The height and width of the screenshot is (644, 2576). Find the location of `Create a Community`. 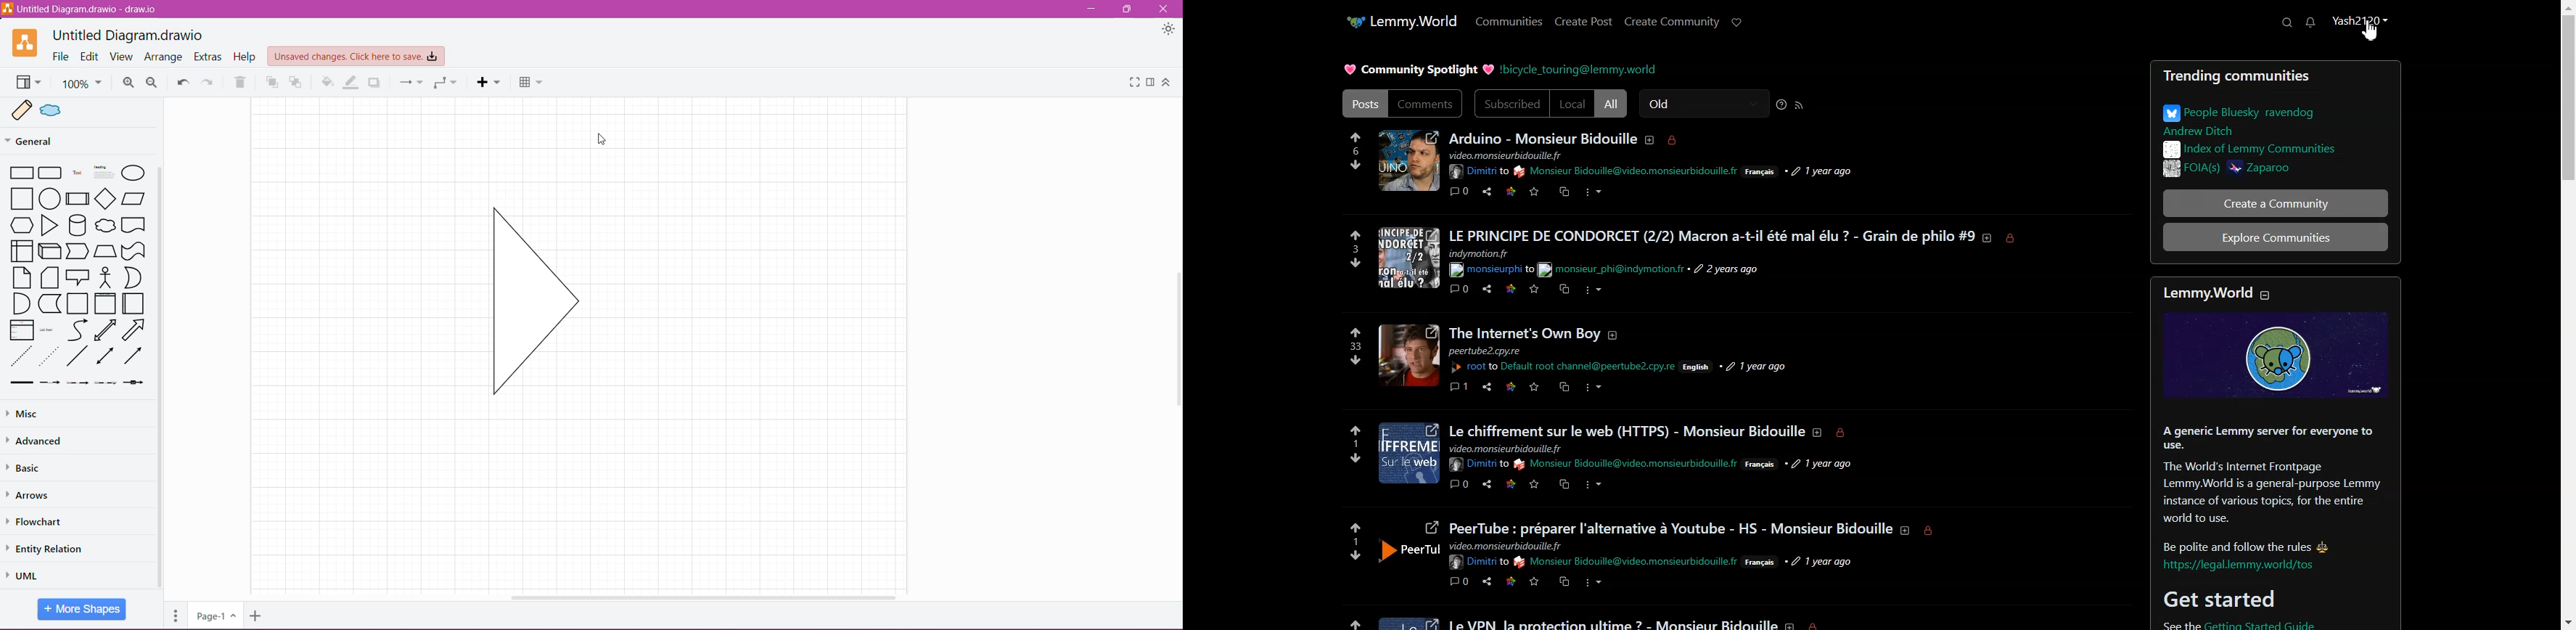

Create a Community is located at coordinates (2276, 202).